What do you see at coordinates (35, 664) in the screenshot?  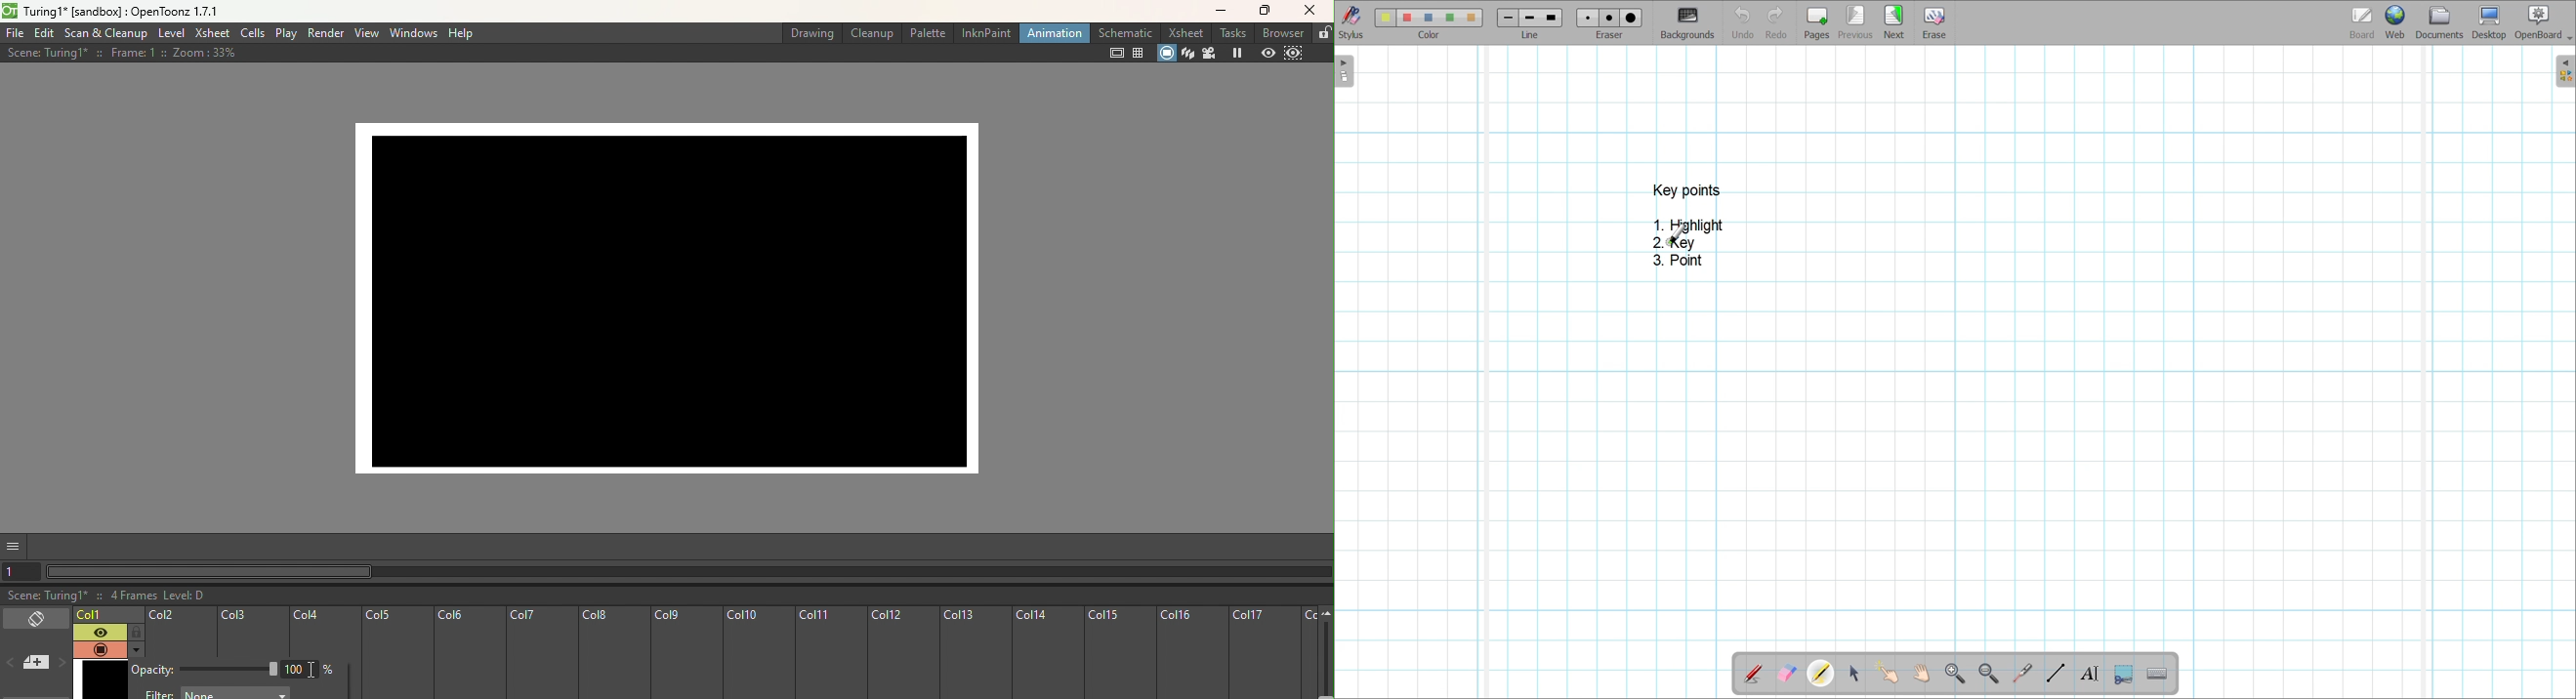 I see `Add new memo` at bounding box center [35, 664].